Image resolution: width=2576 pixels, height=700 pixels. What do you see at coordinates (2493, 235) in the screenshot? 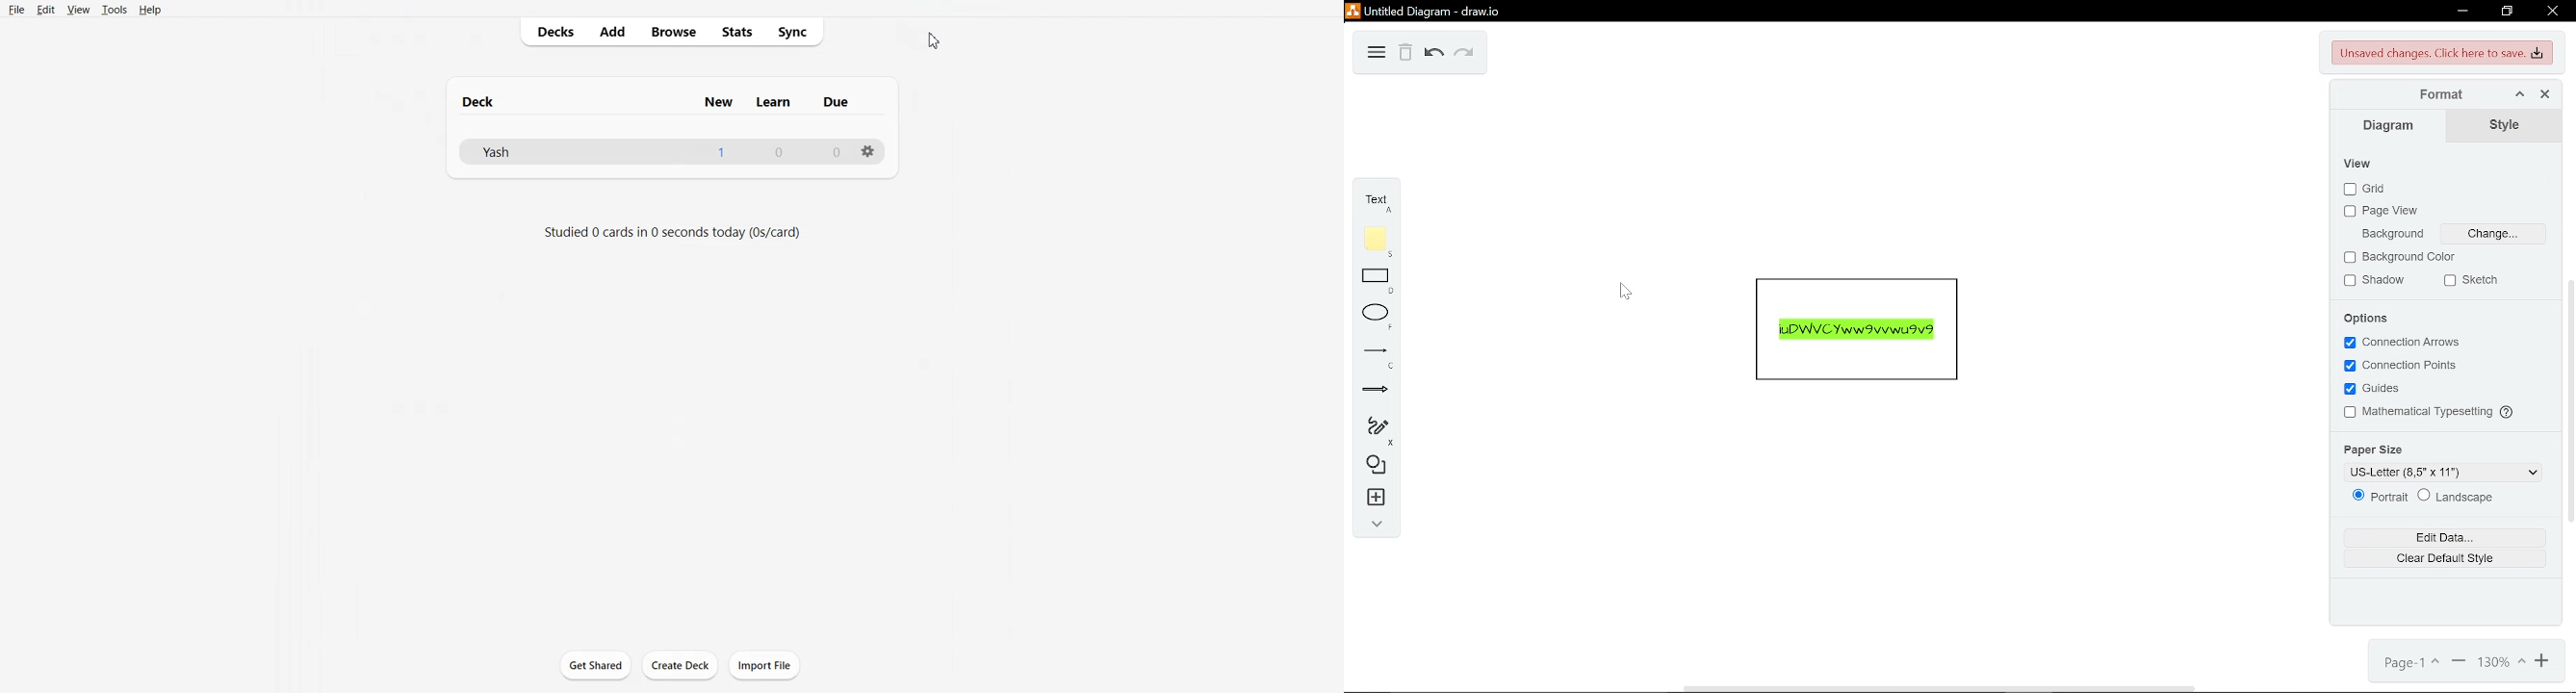
I see `change background` at bounding box center [2493, 235].